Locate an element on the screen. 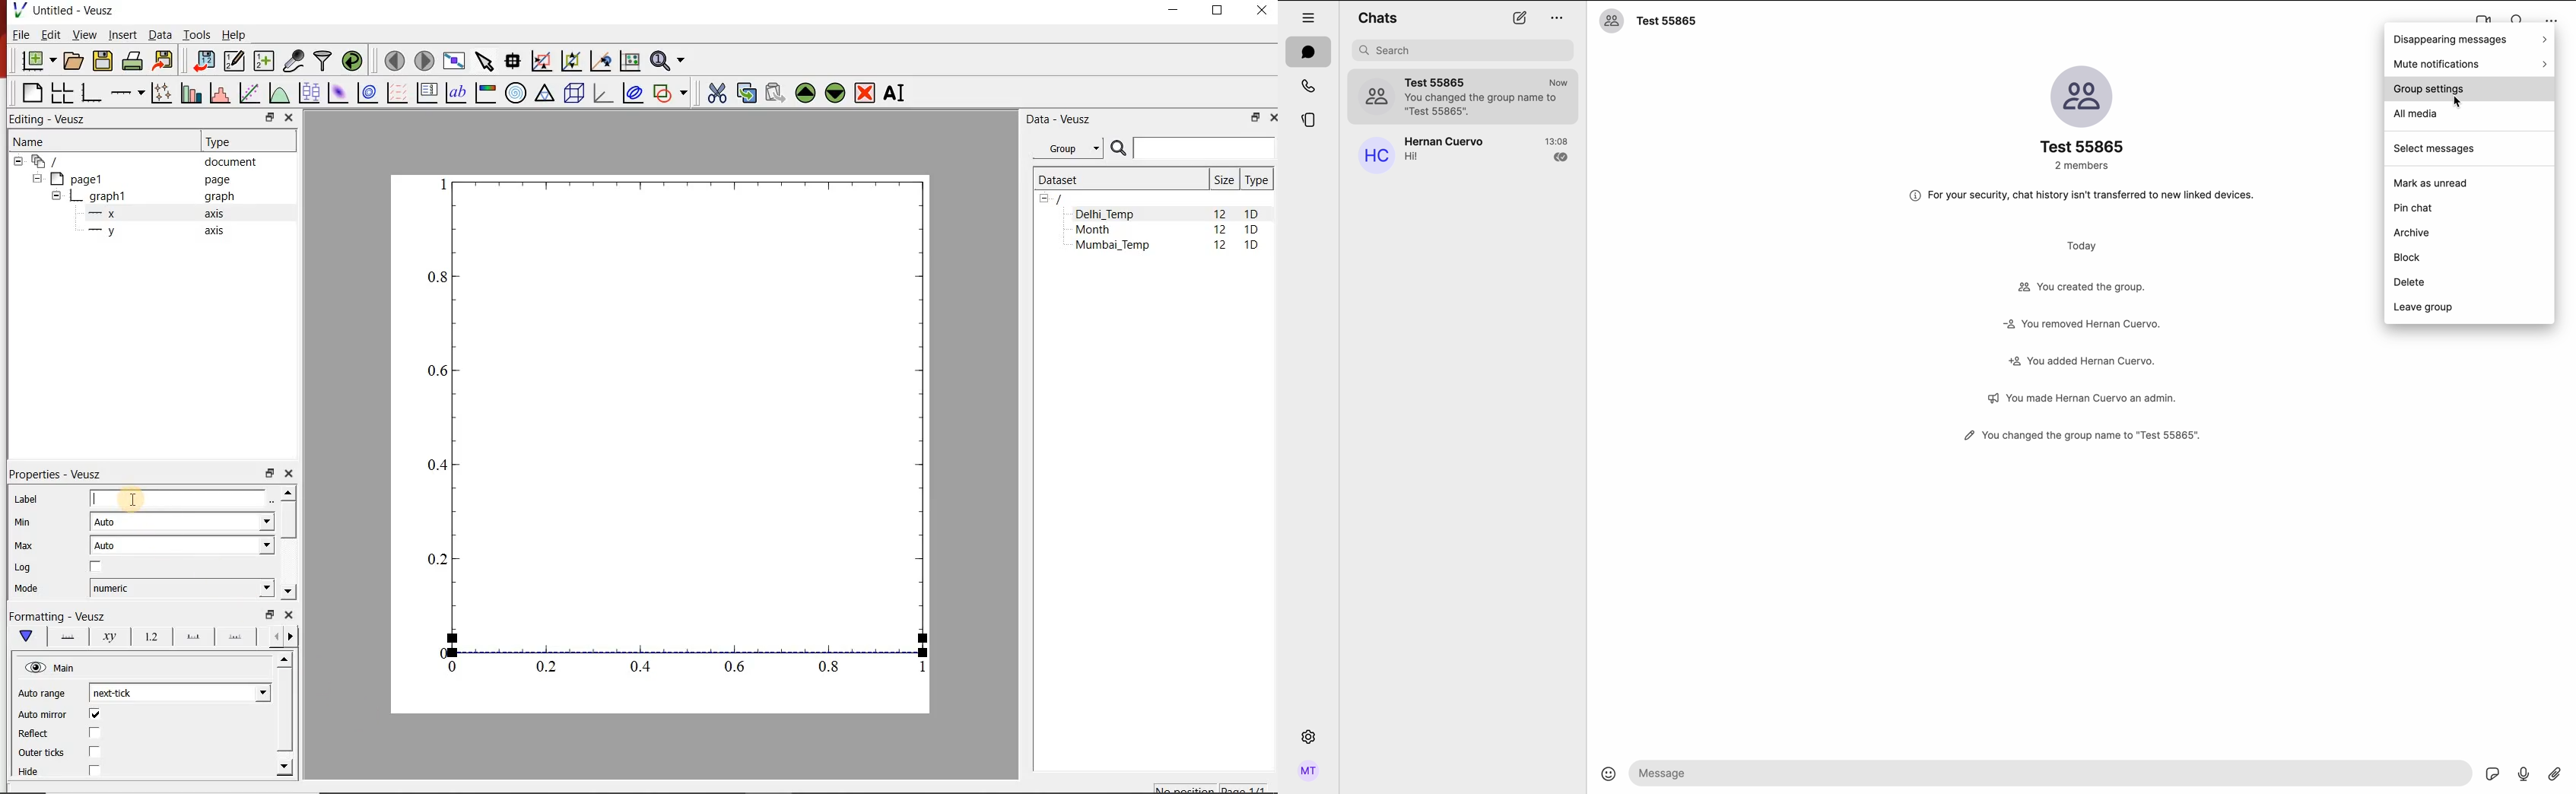 Image resolution: width=2576 pixels, height=812 pixels. calls is located at coordinates (1307, 85).